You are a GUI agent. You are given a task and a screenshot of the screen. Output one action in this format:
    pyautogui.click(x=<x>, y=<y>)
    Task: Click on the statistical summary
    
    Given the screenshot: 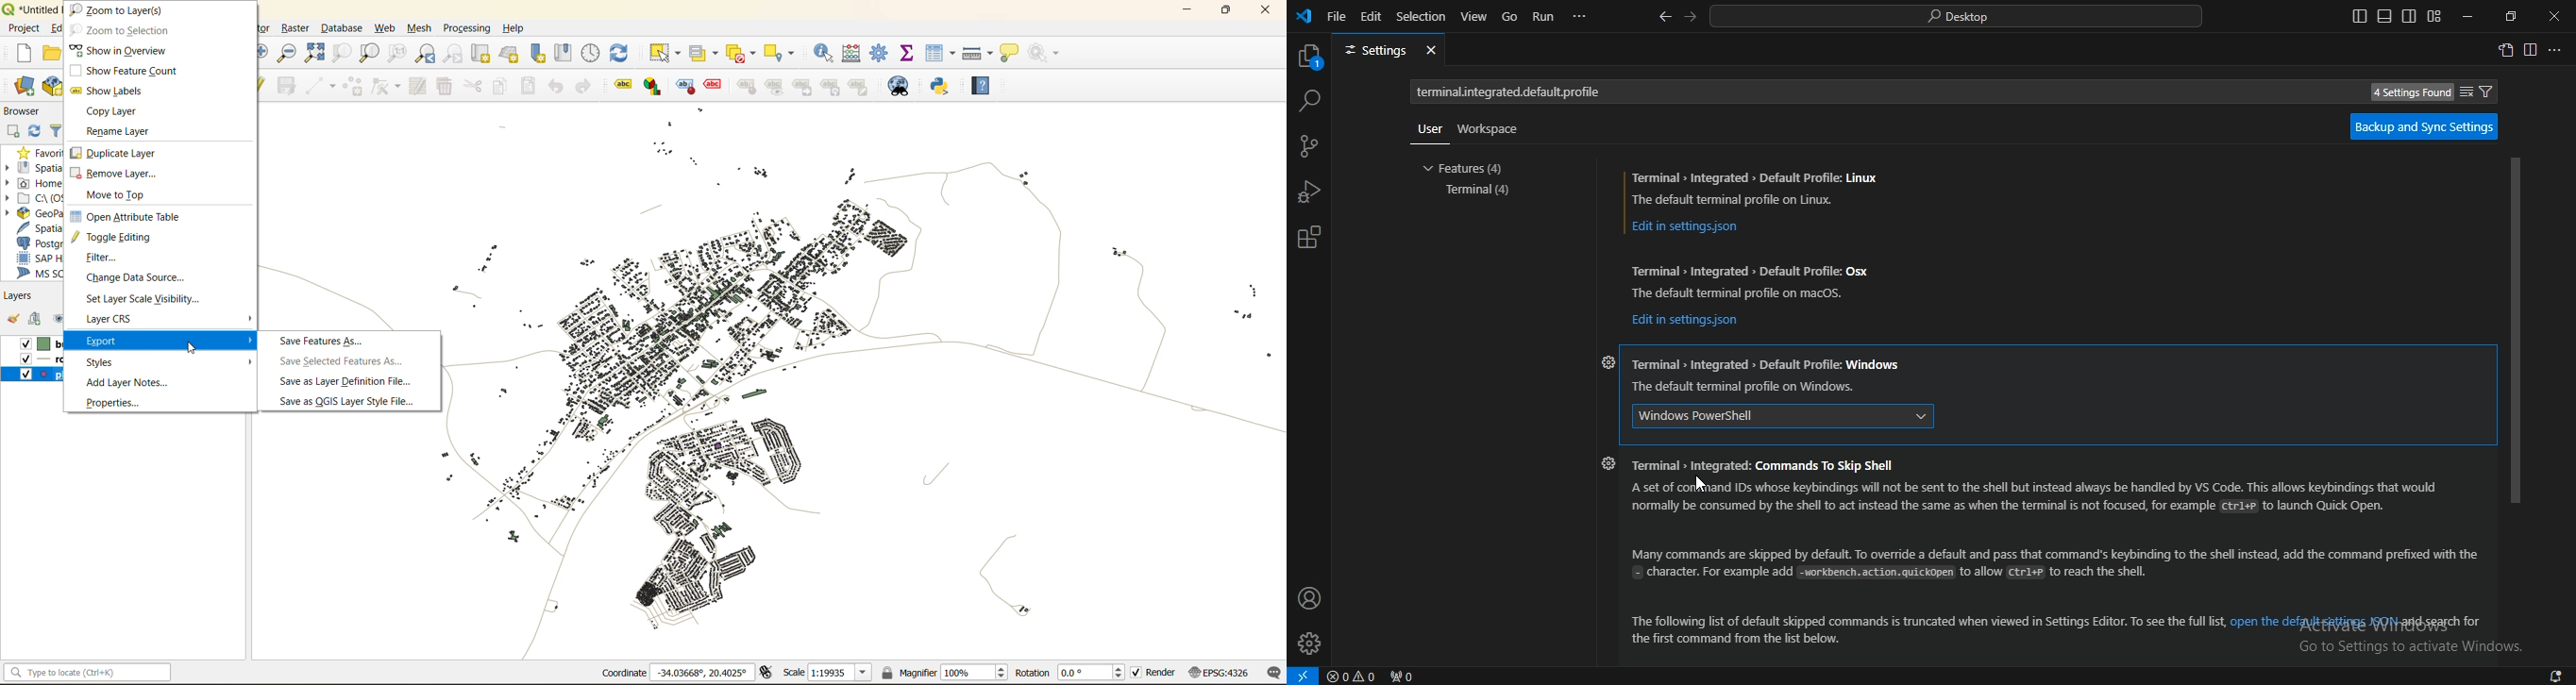 What is the action you would take?
    pyautogui.click(x=912, y=54)
    